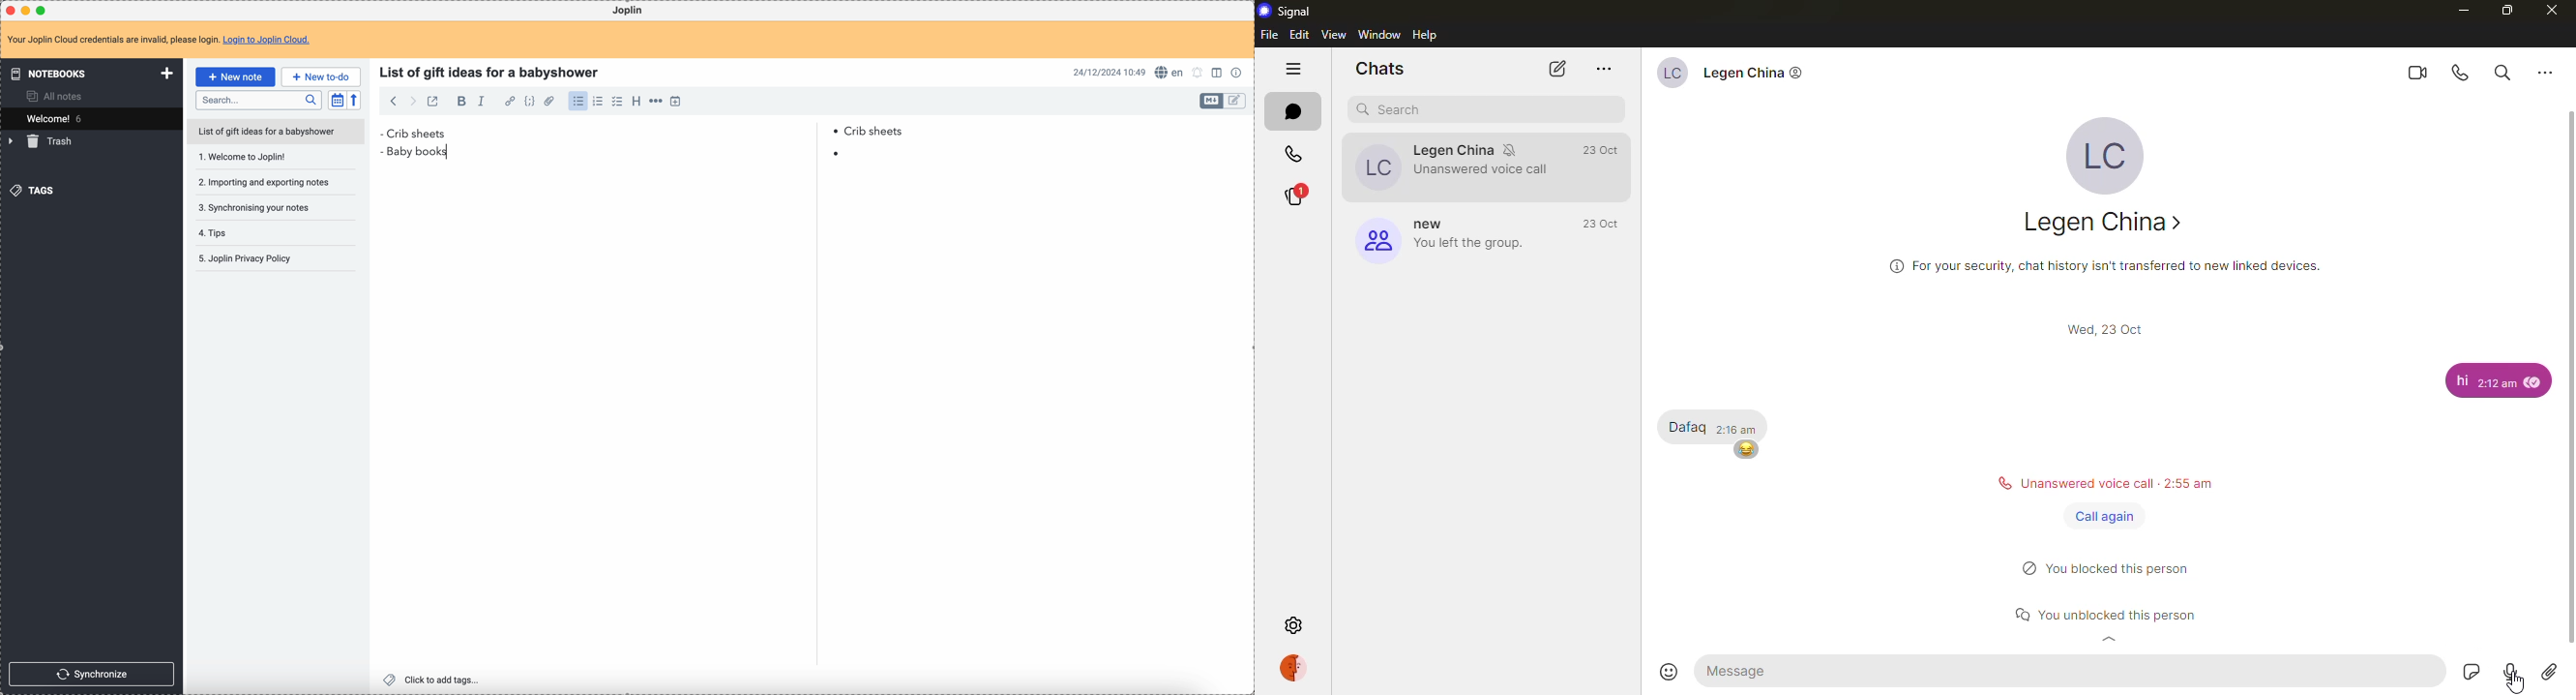  I want to click on ‘You left the group., so click(1472, 243).